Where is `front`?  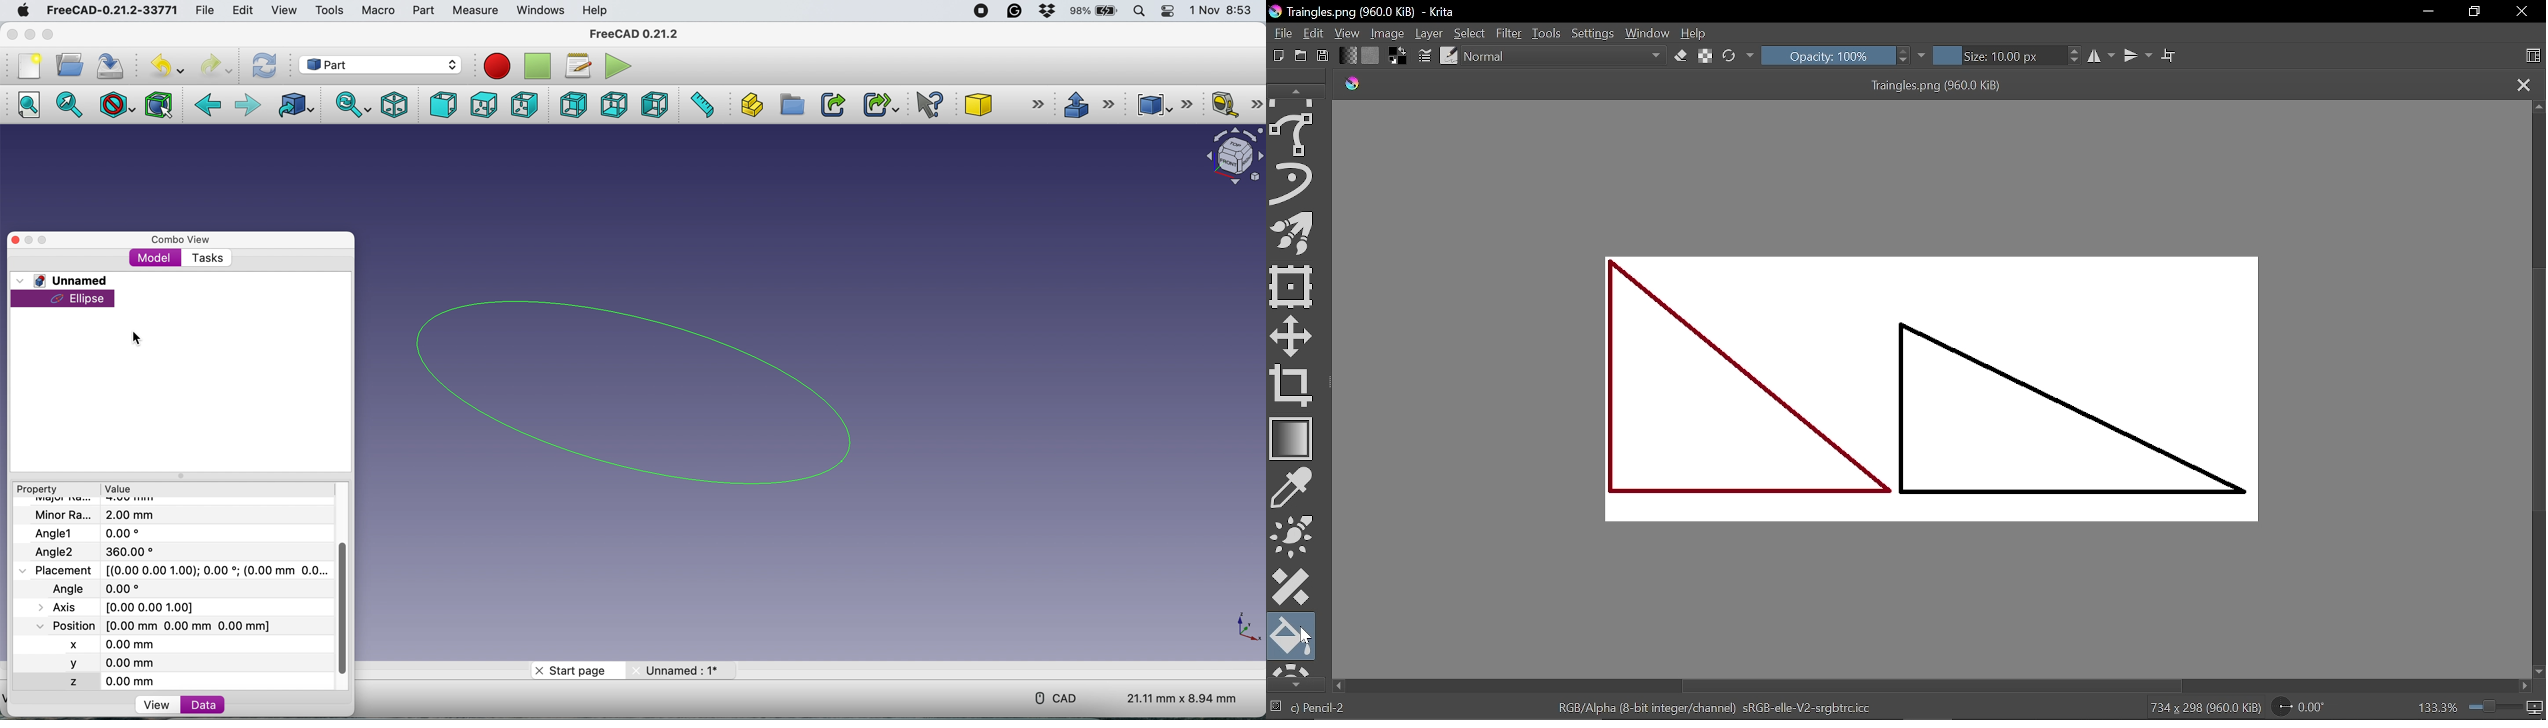
front is located at coordinates (445, 106).